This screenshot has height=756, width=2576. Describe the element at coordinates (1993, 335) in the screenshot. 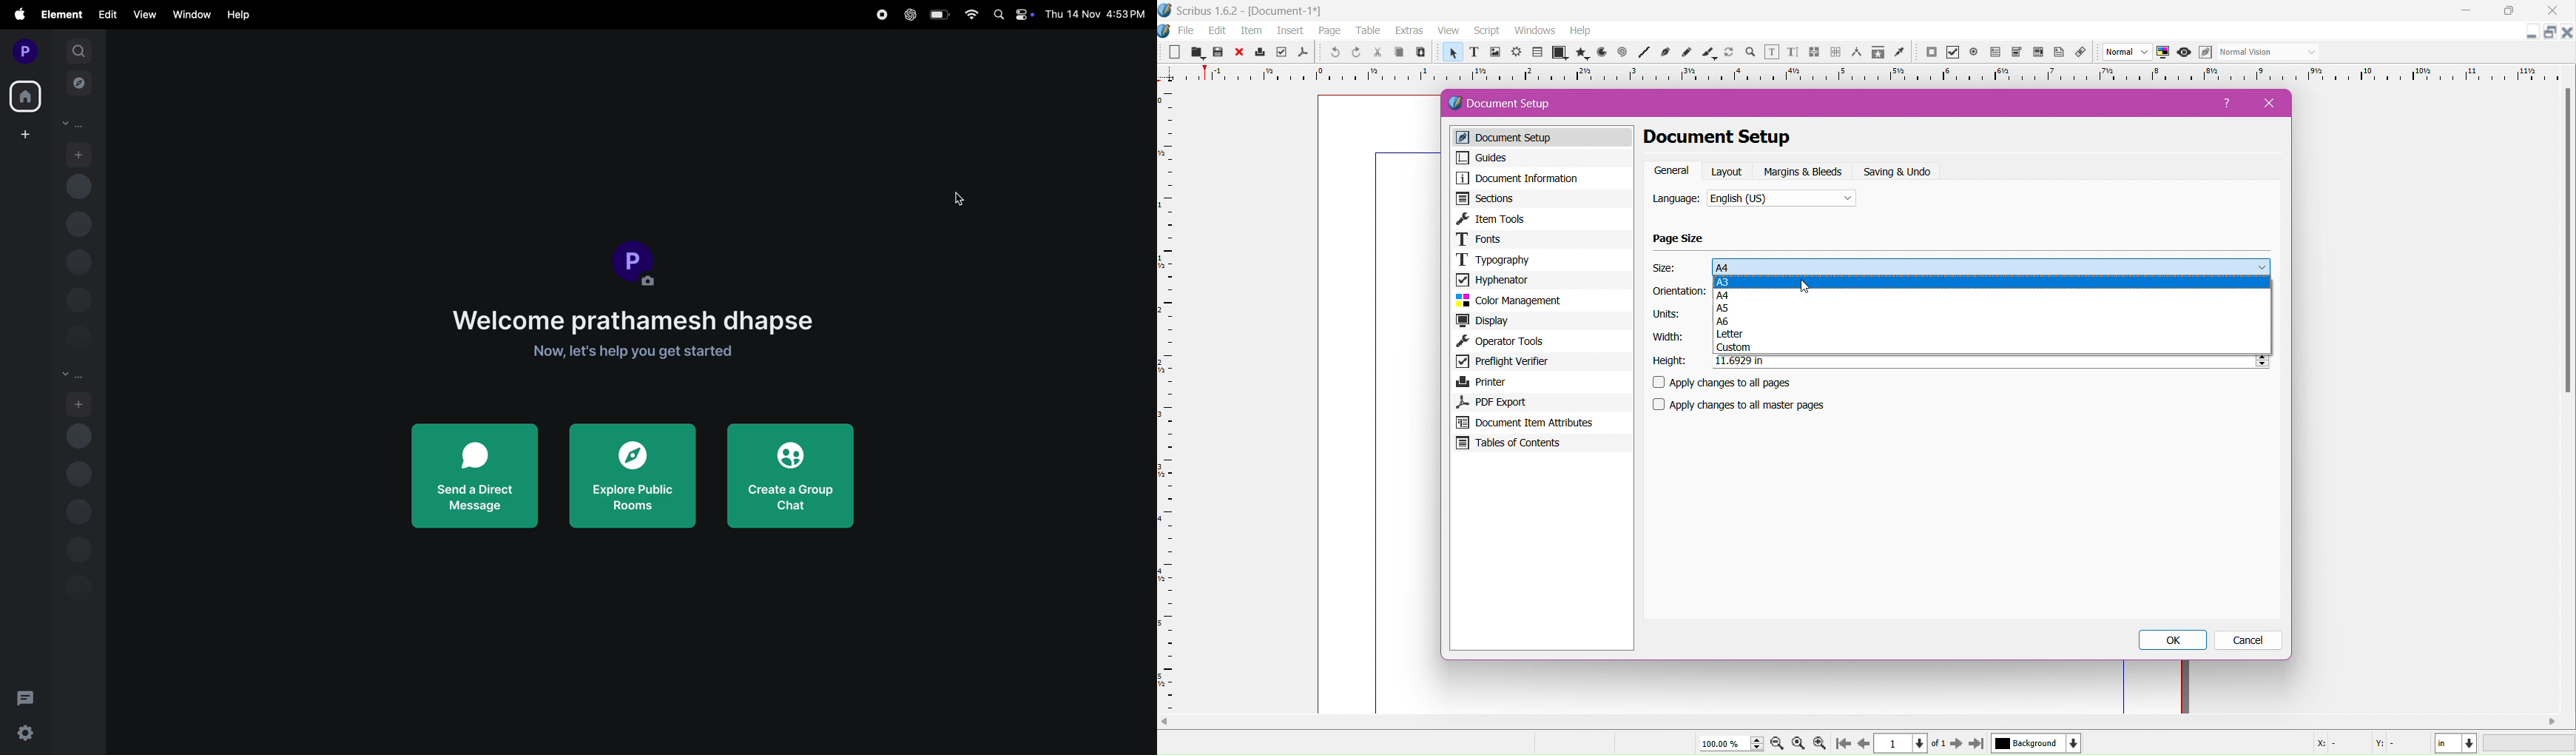

I see `Letter` at that location.